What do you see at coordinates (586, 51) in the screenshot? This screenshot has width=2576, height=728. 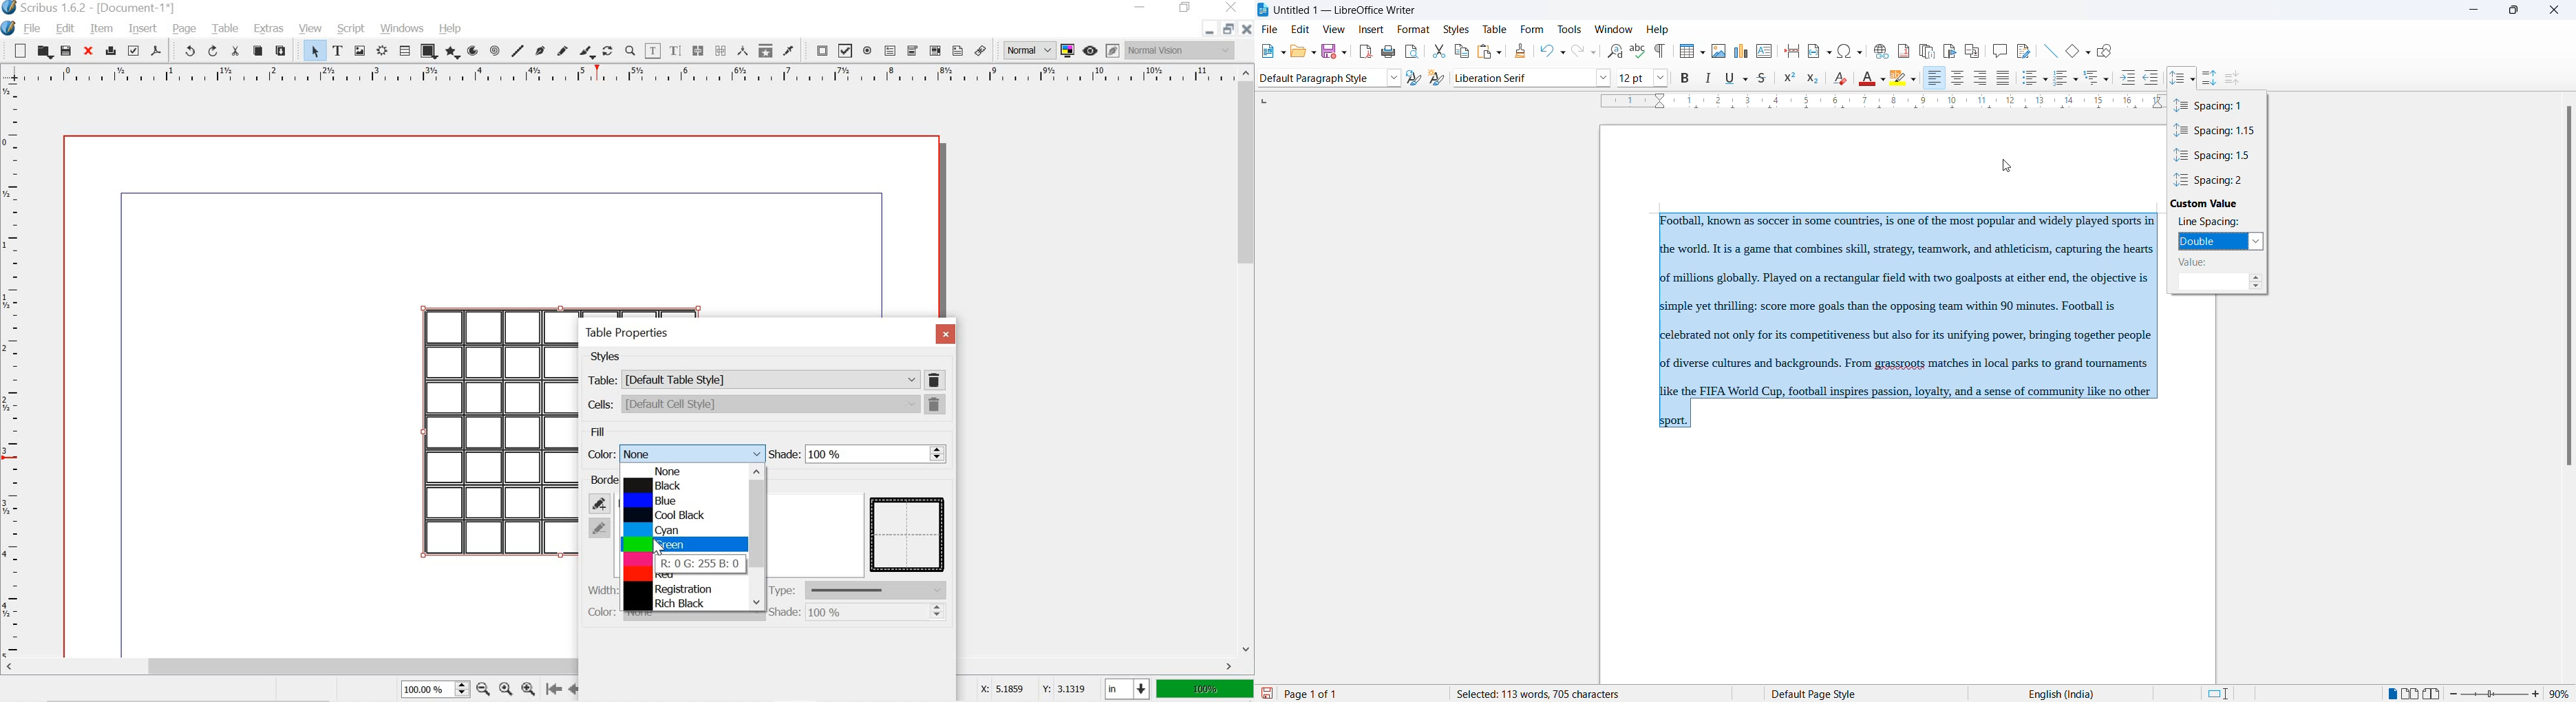 I see `calligraphic line` at bounding box center [586, 51].